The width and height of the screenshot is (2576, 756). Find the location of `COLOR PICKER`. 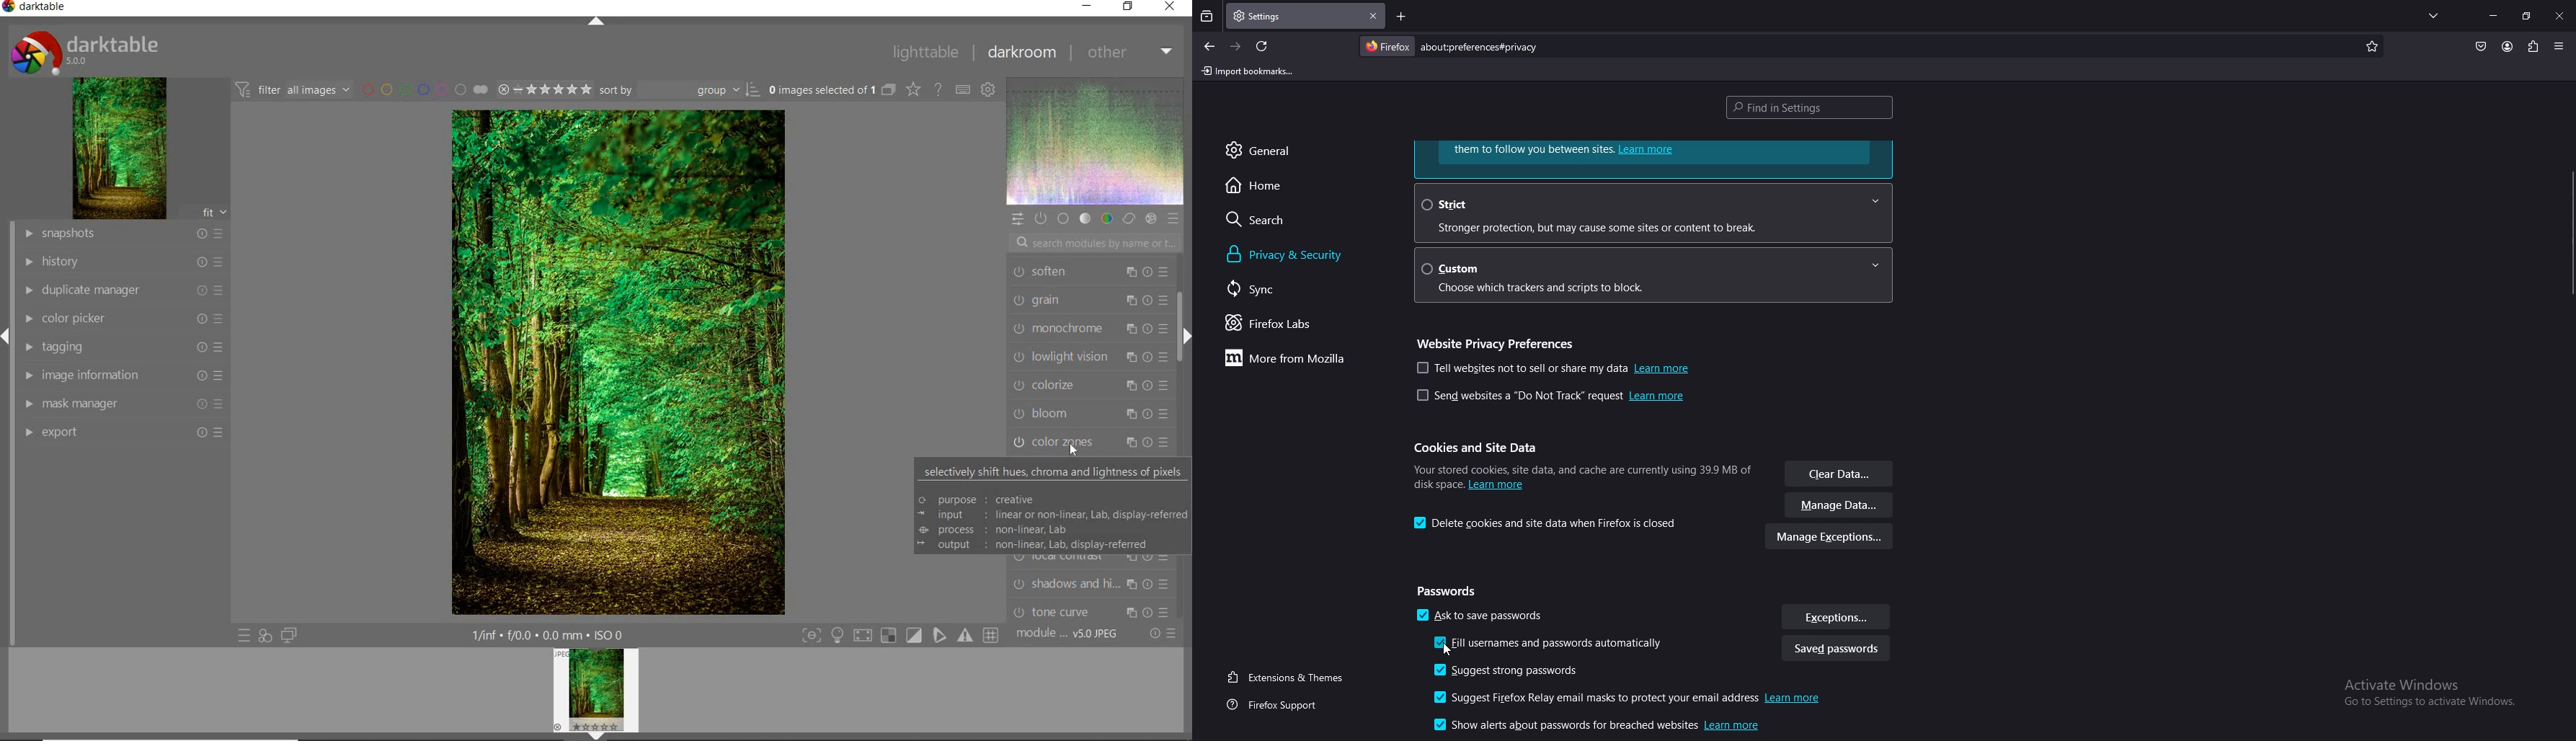

COLOR PICKER is located at coordinates (121, 319).